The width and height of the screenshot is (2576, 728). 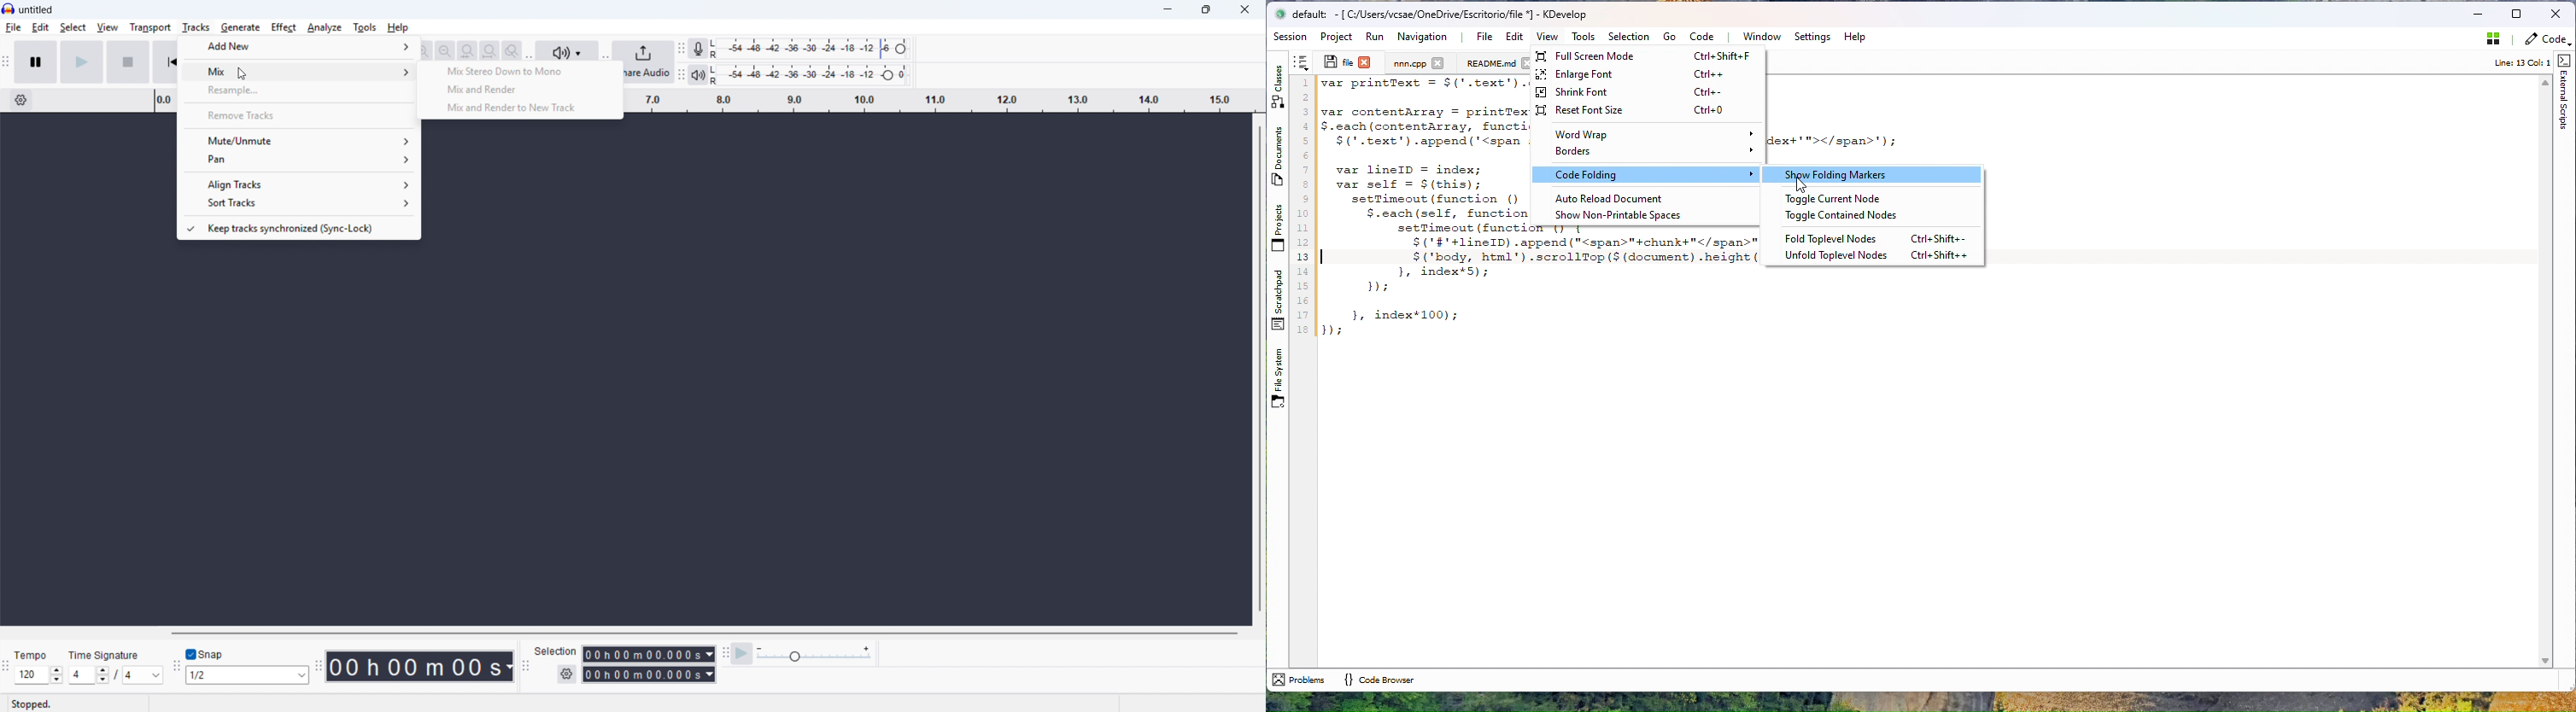 What do you see at coordinates (2490, 42) in the screenshot?
I see `Stash` at bounding box center [2490, 42].